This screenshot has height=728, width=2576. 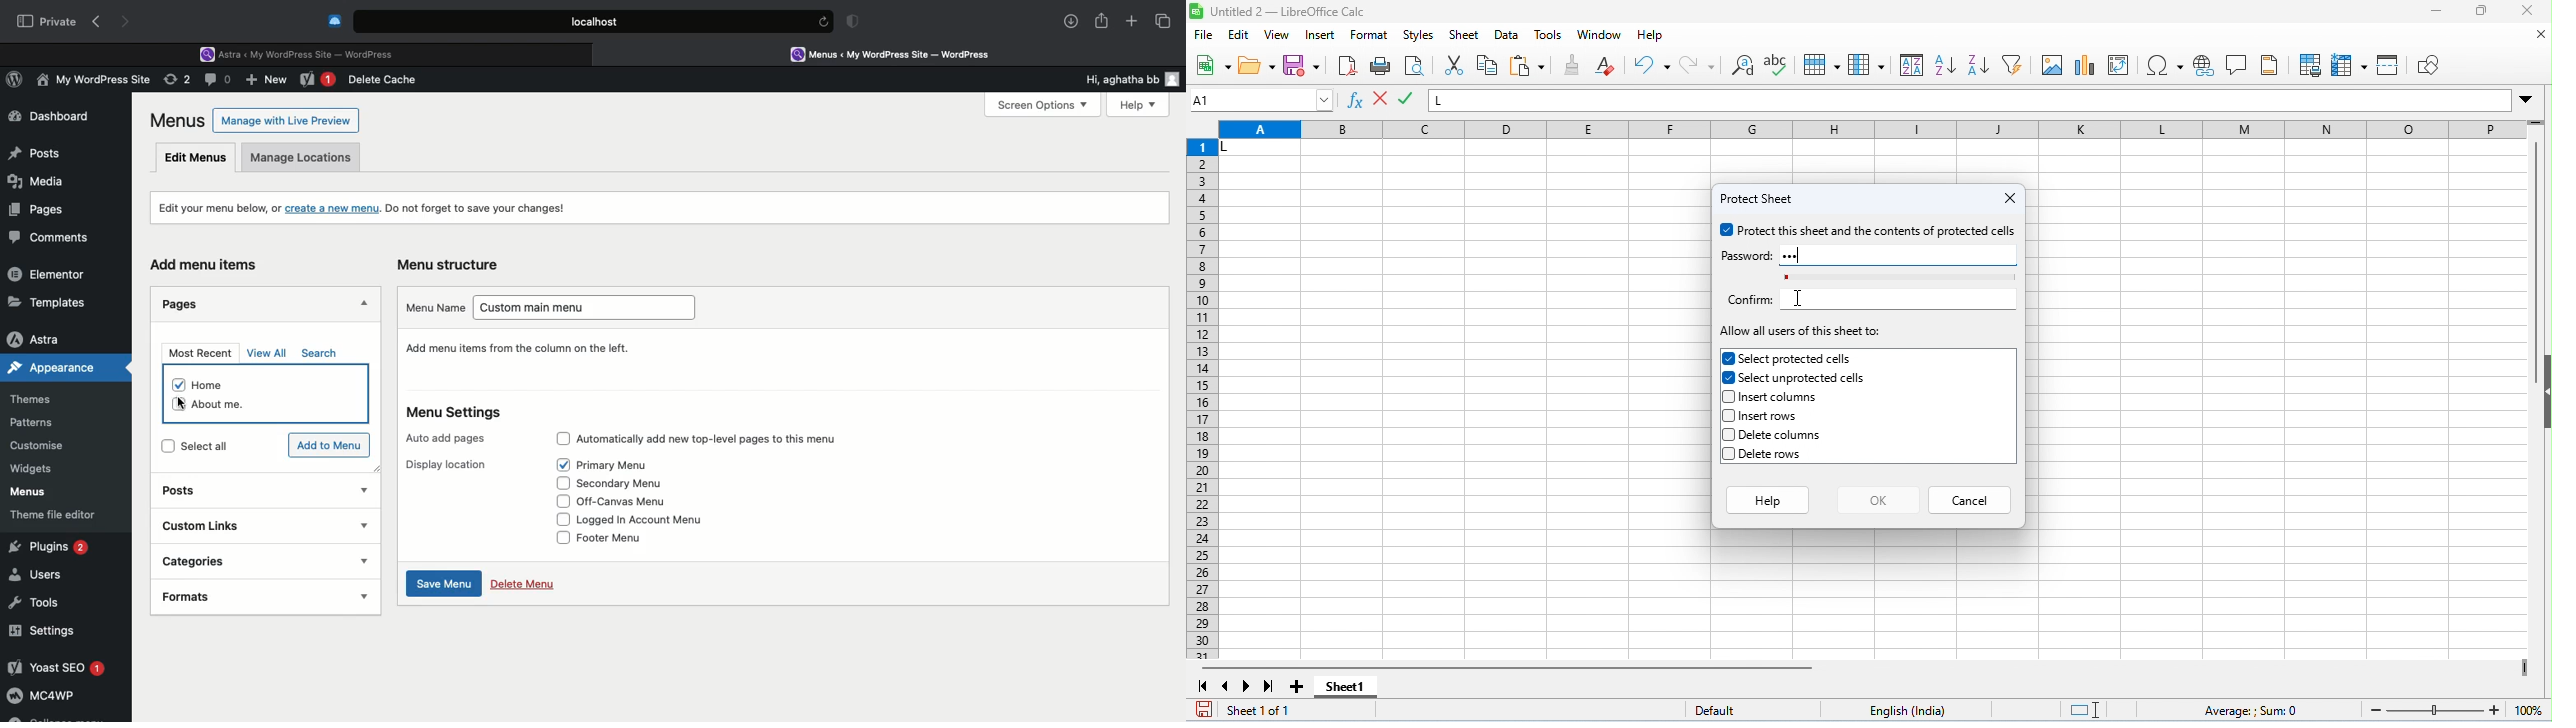 I want to click on cursor, so click(x=185, y=404).